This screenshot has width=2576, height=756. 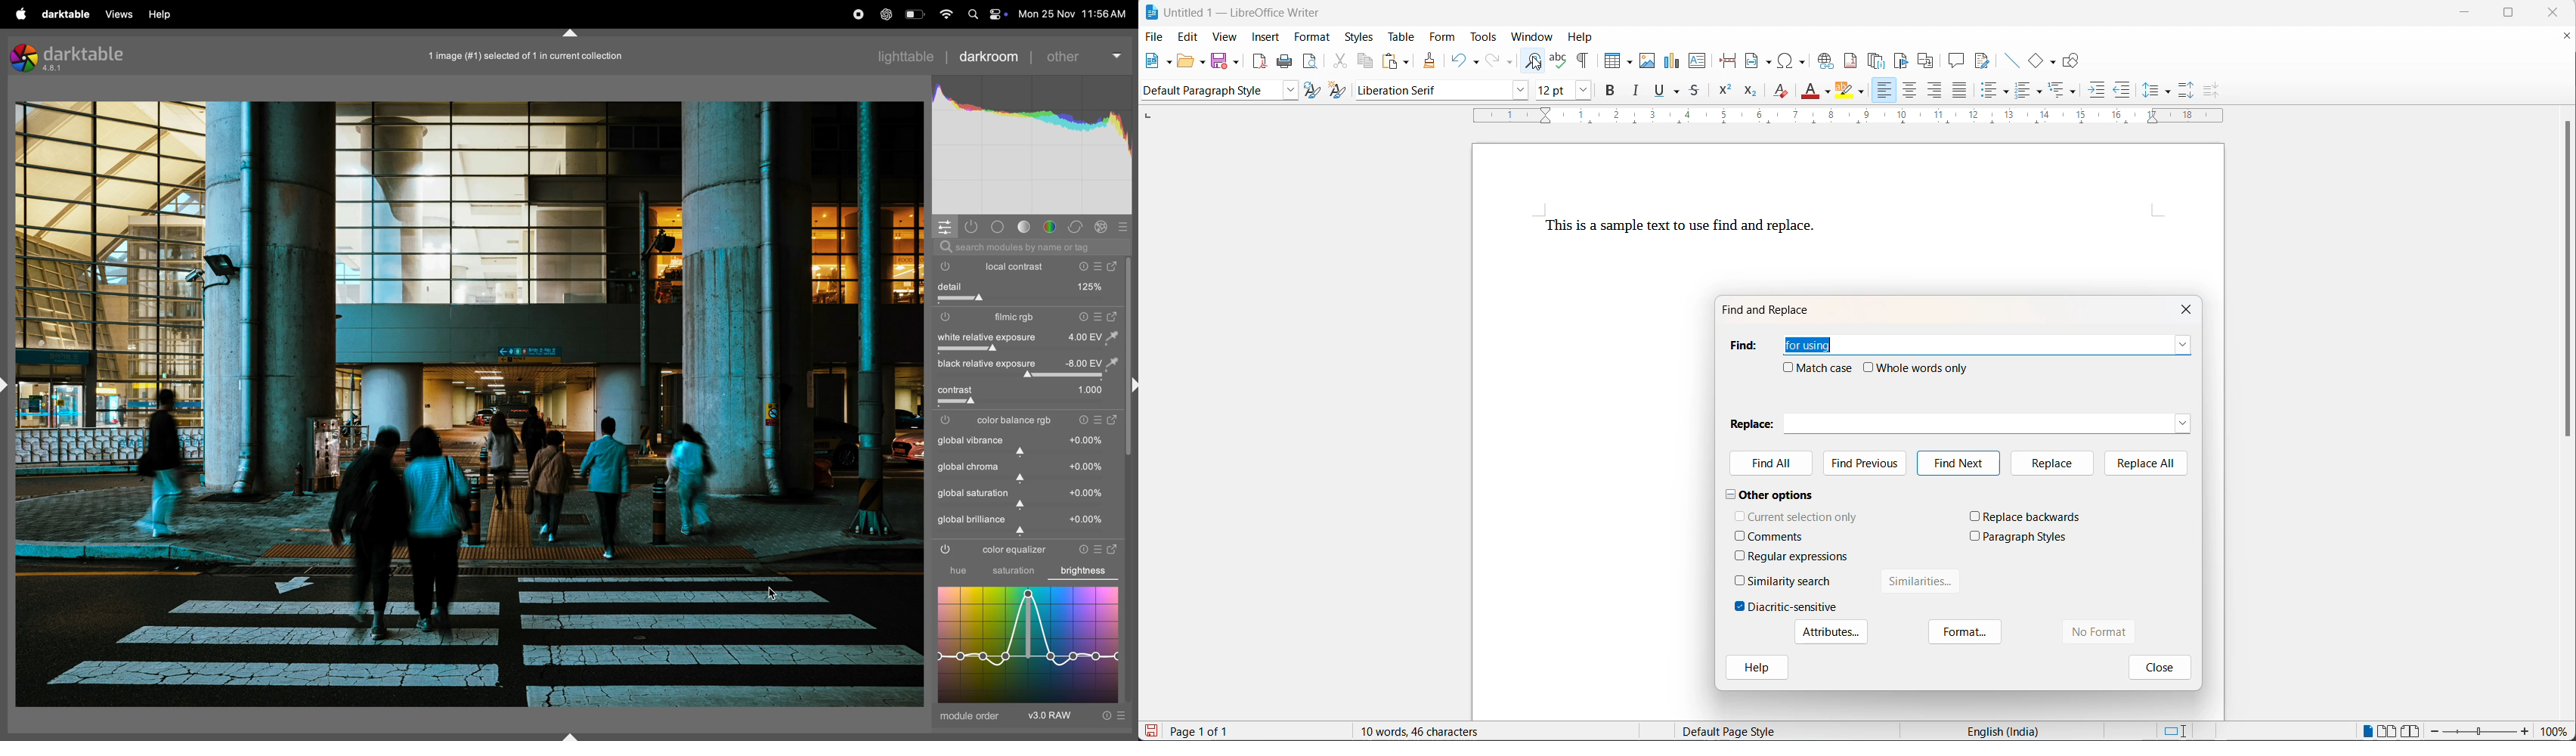 What do you see at coordinates (2567, 287) in the screenshot?
I see `scroll bar` at bounding box center [2567, 287].